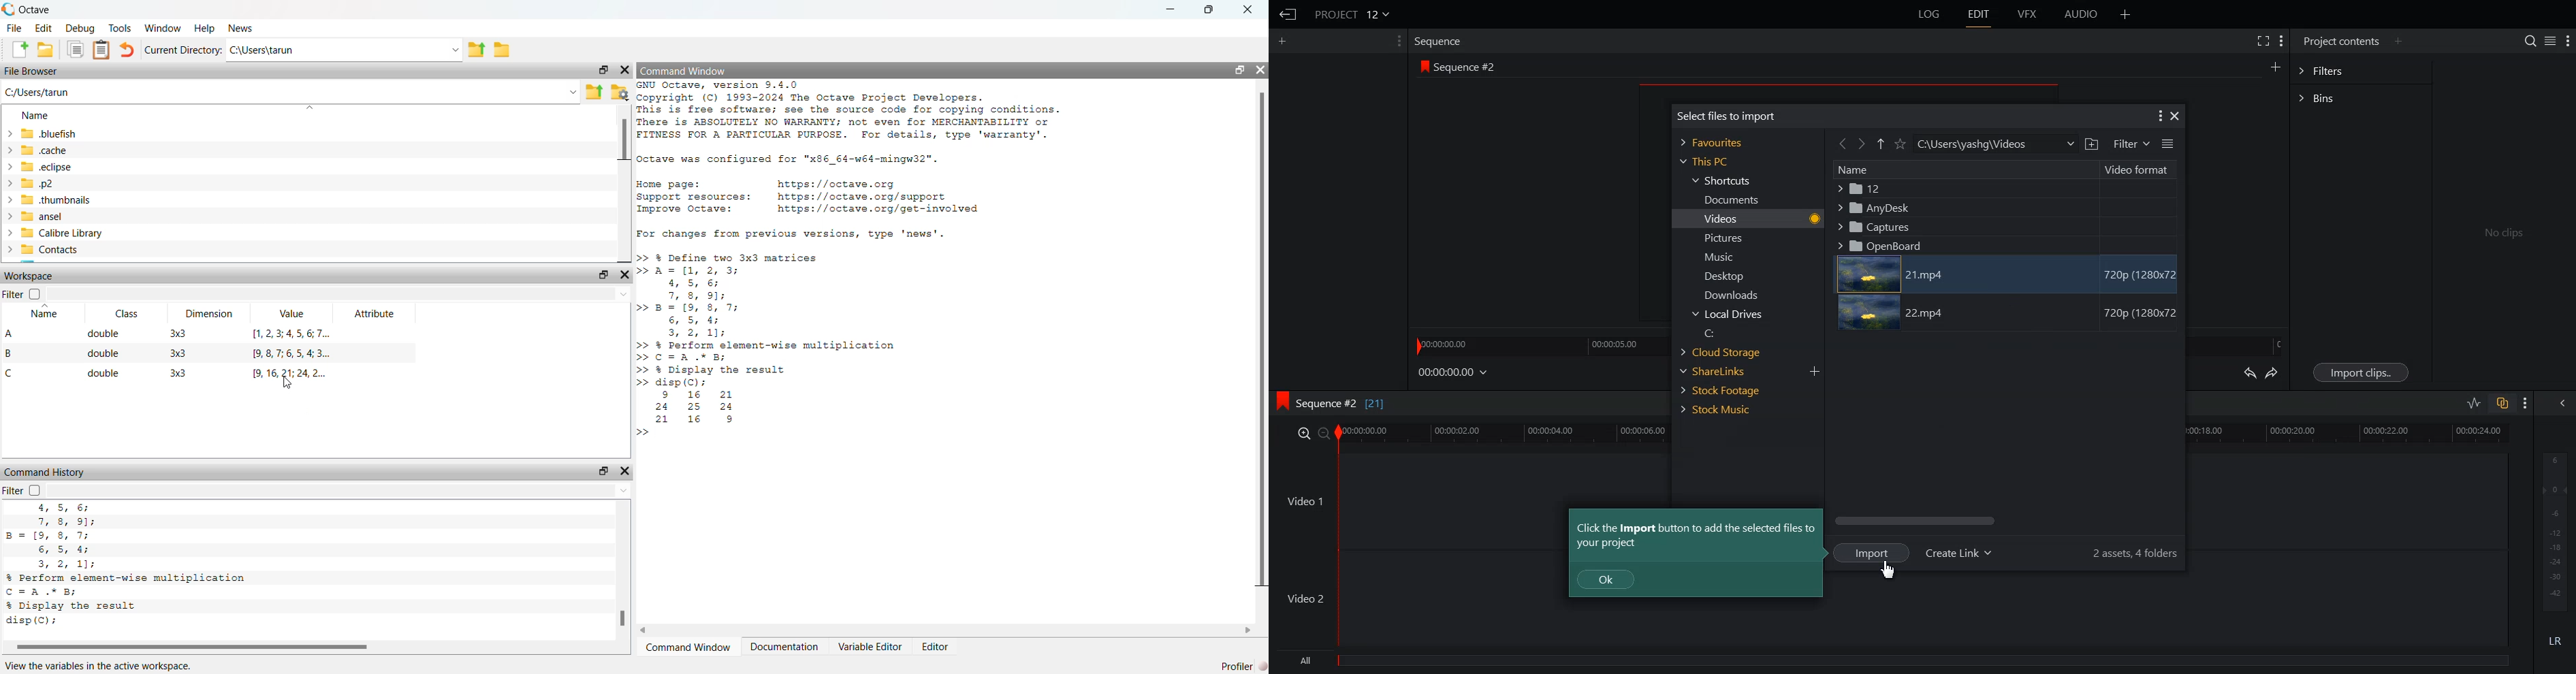 Image resolution: width=2576 pixels, height=700 pixels. I want to click on Video Format, so click(2139, 170).